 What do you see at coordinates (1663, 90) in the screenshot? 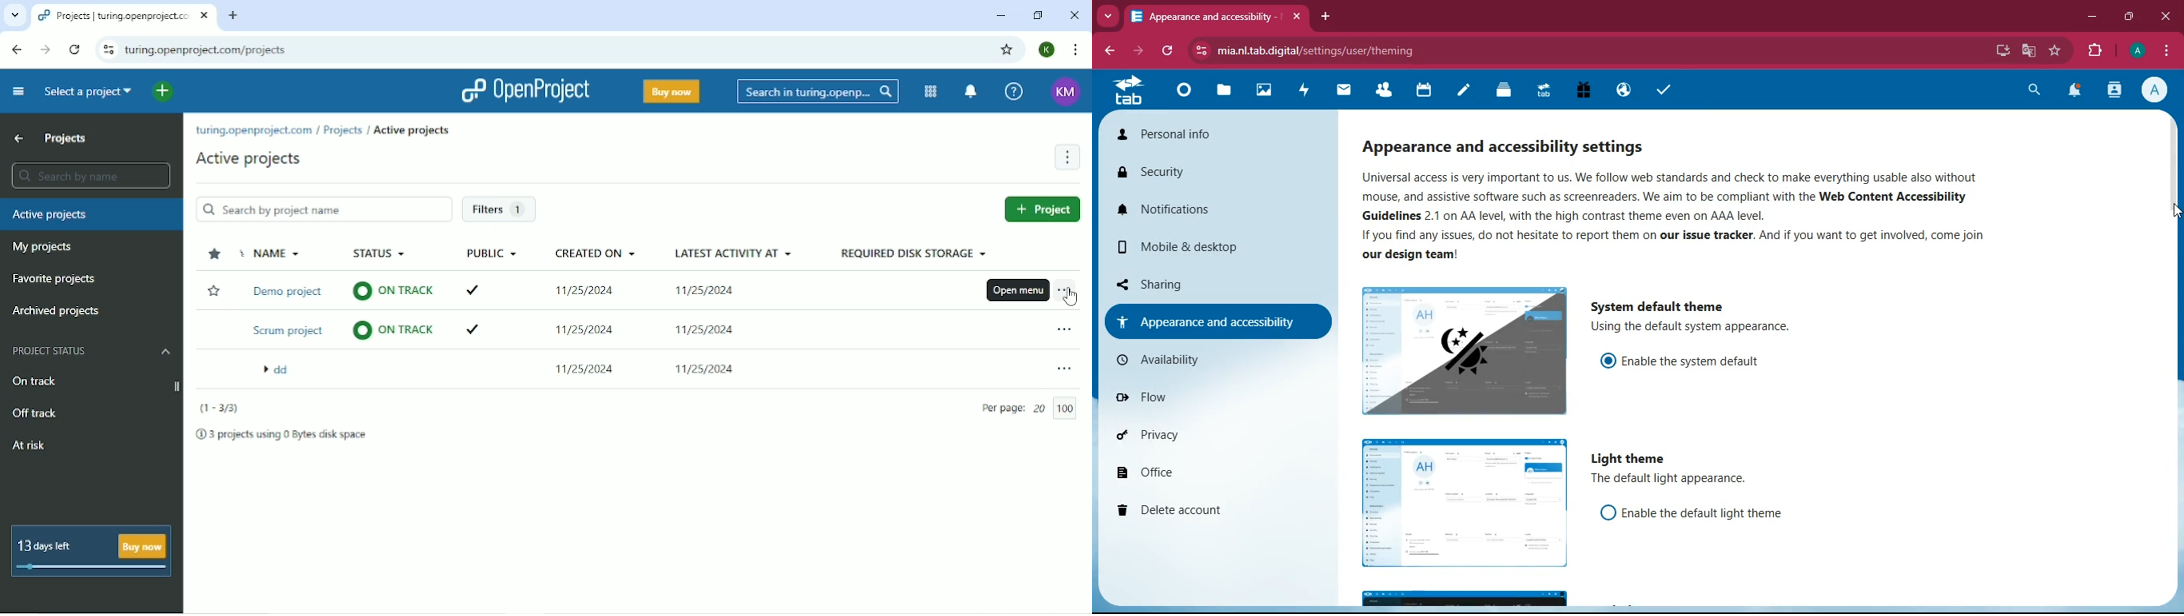
I see `tasks` at bounding box center [1663, 90].